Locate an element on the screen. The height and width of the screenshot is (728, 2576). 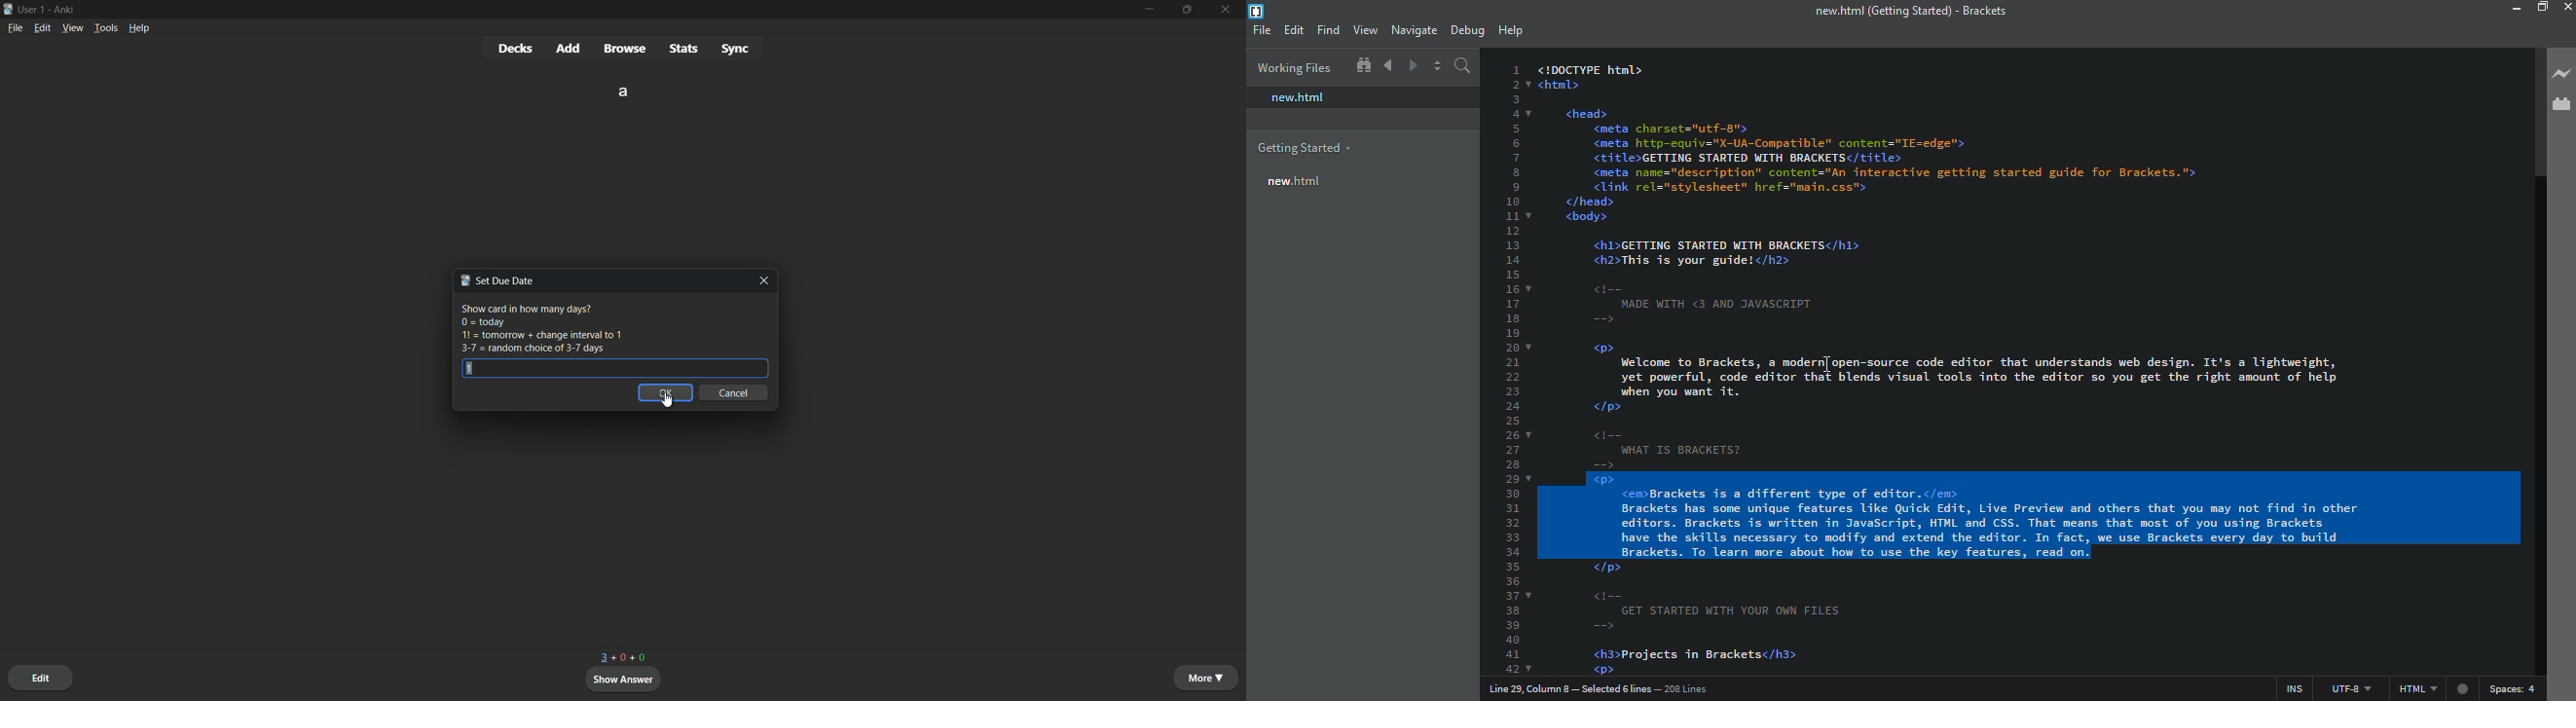
cancel is located at coordinates (735, 393).